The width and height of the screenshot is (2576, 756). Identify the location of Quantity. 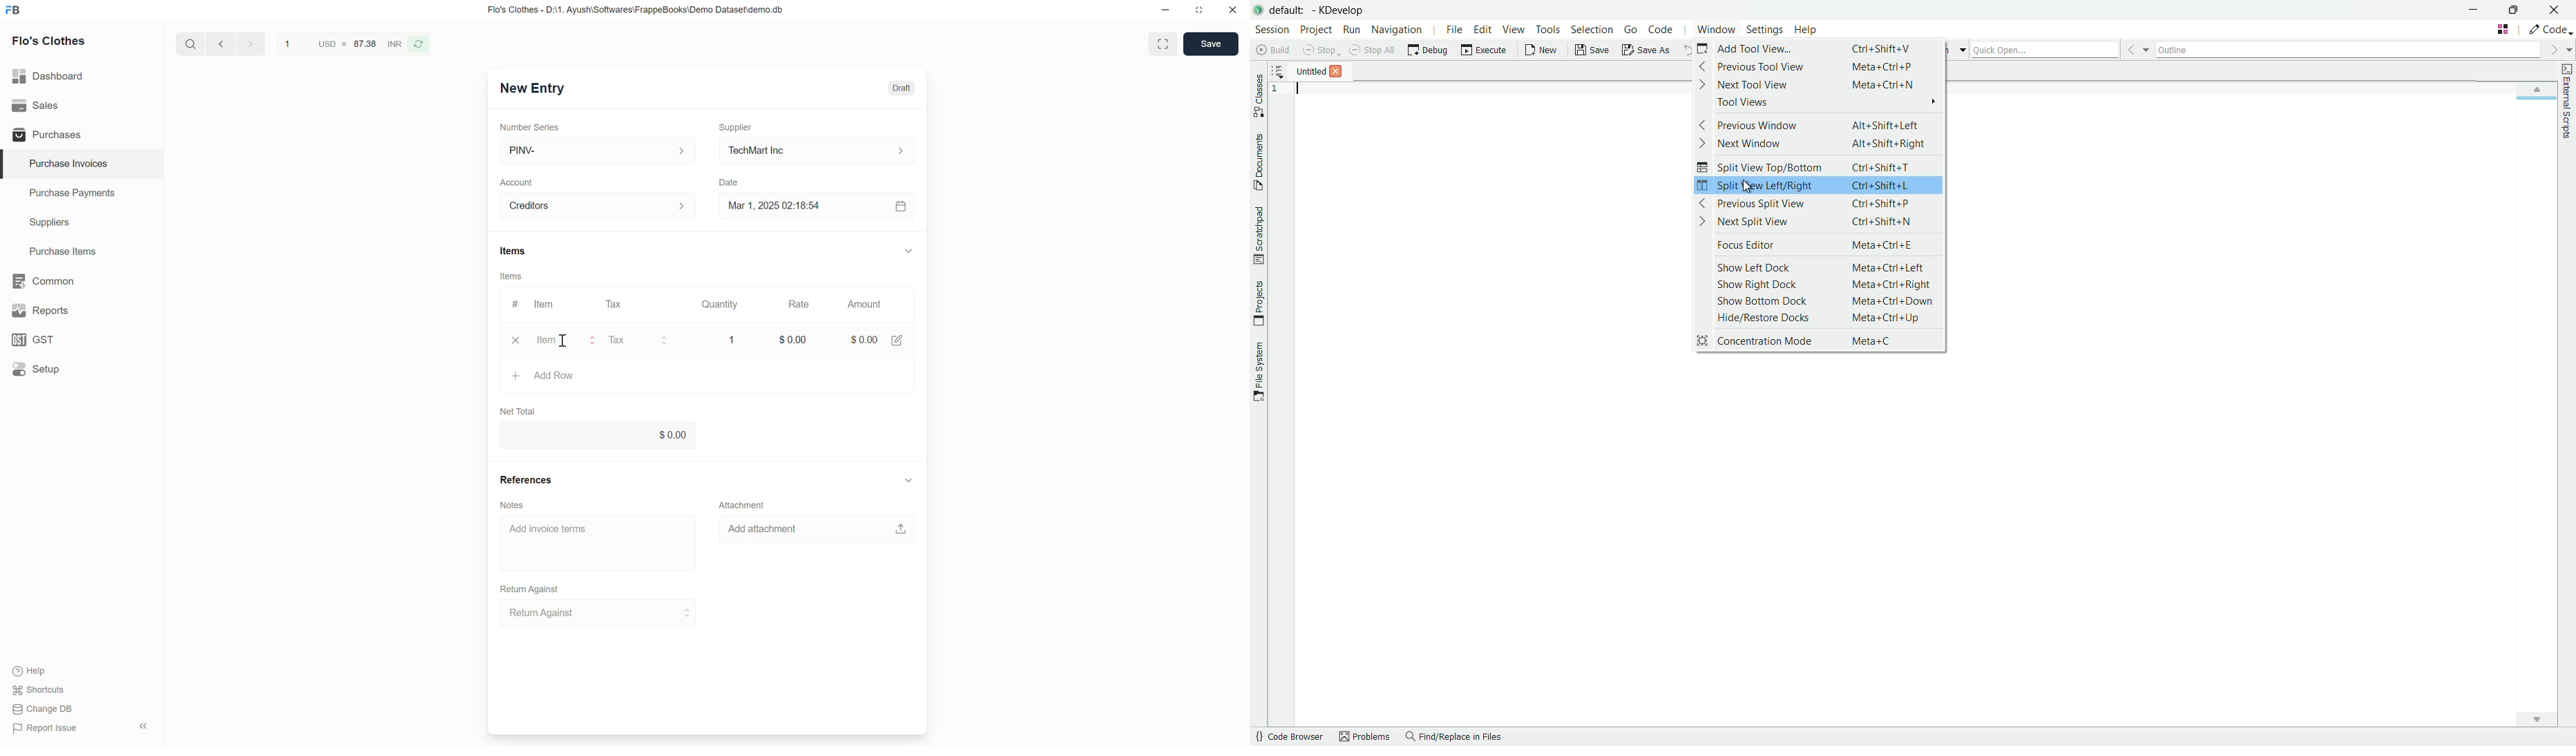
(718, 304).